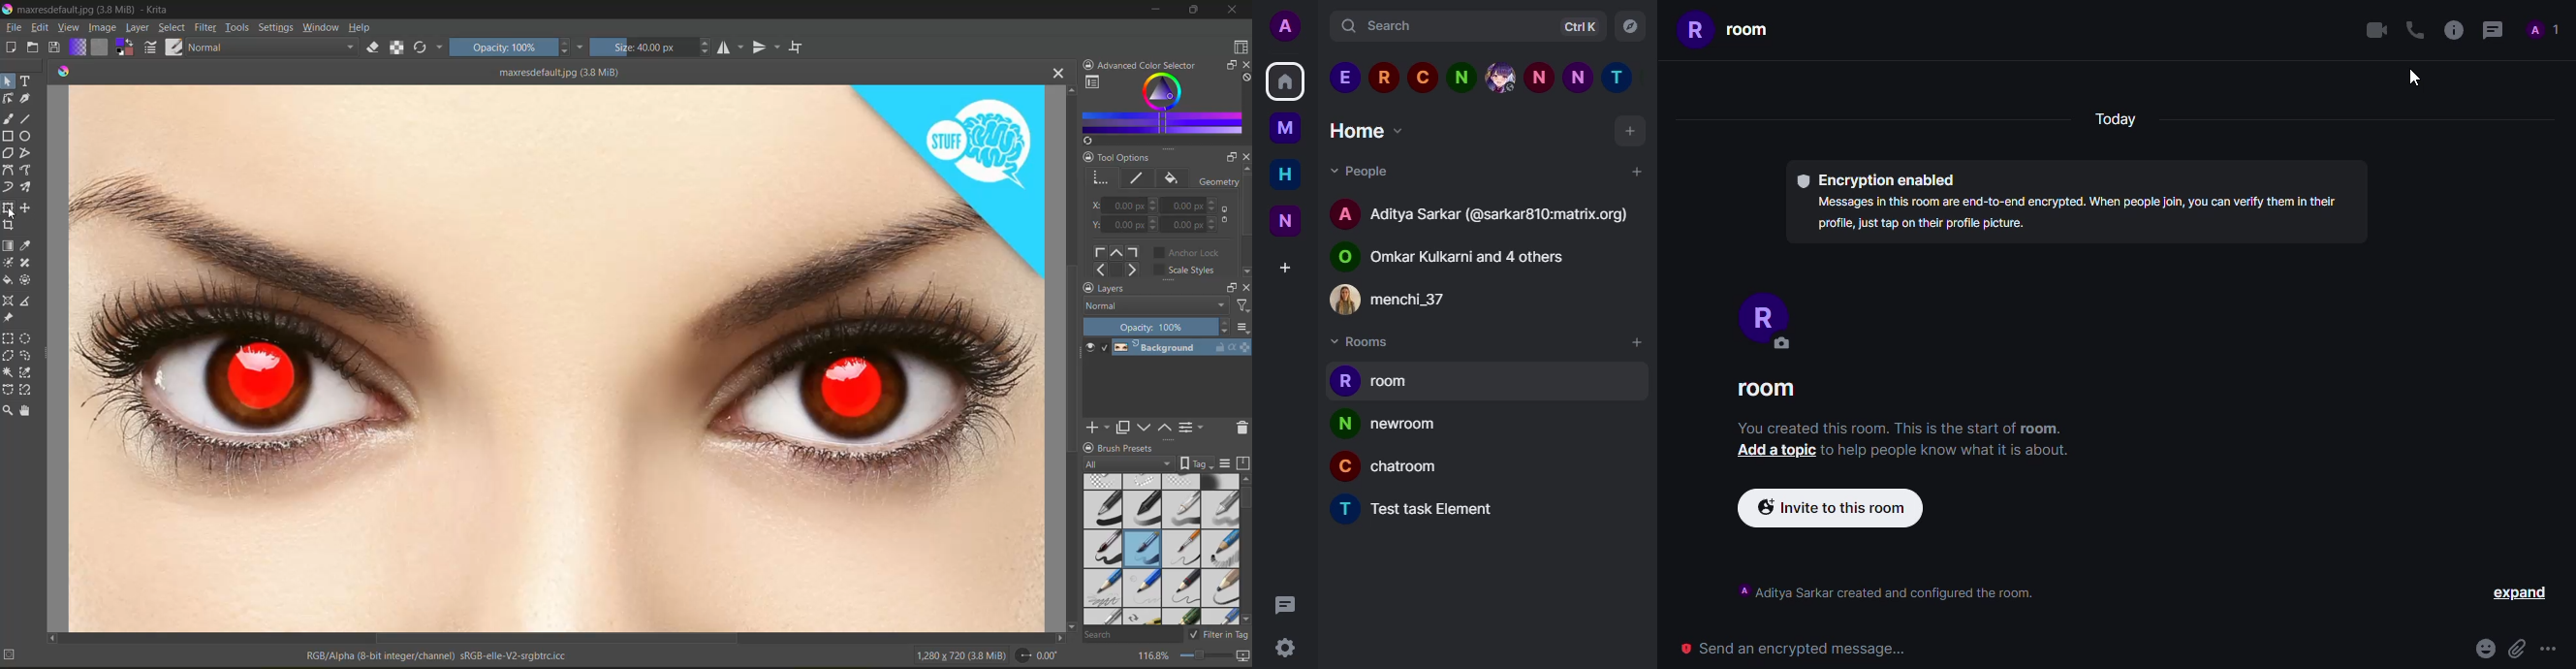  Describe the element at coordinates (398, 48) in the screenshot. I see `preserve alpha` at that location.